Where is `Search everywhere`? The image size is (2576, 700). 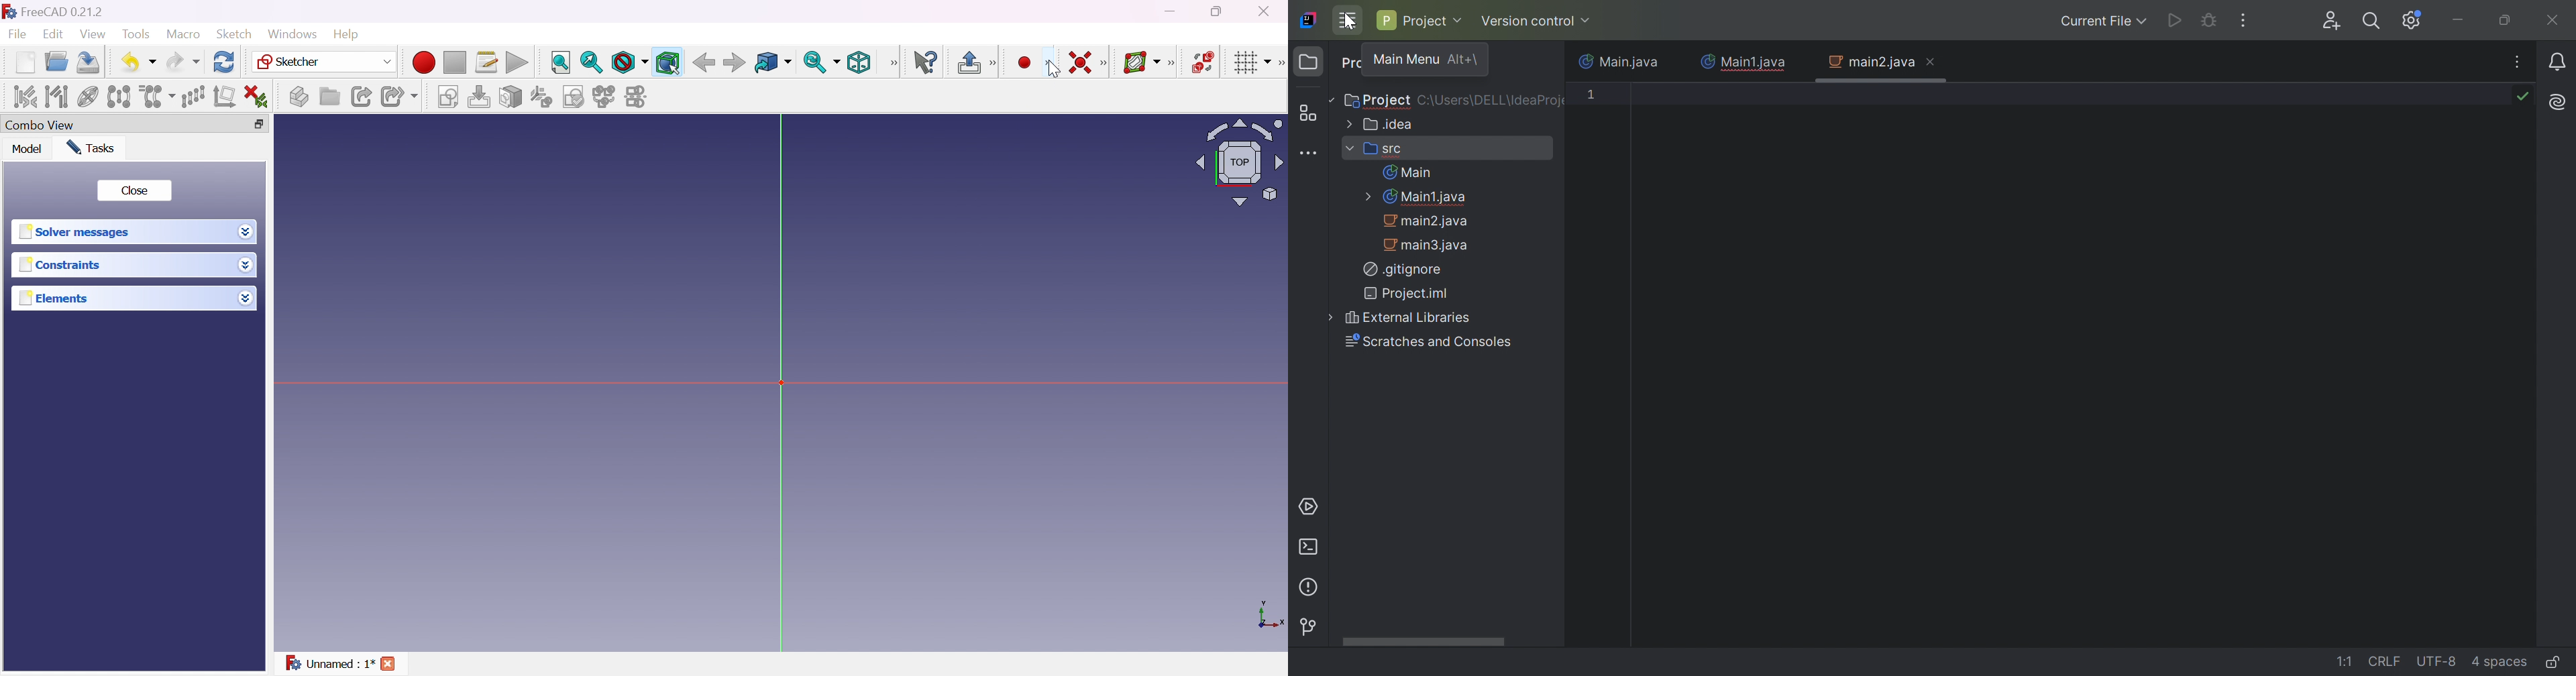 Search everywhere is located at coordinates (2375, 21).